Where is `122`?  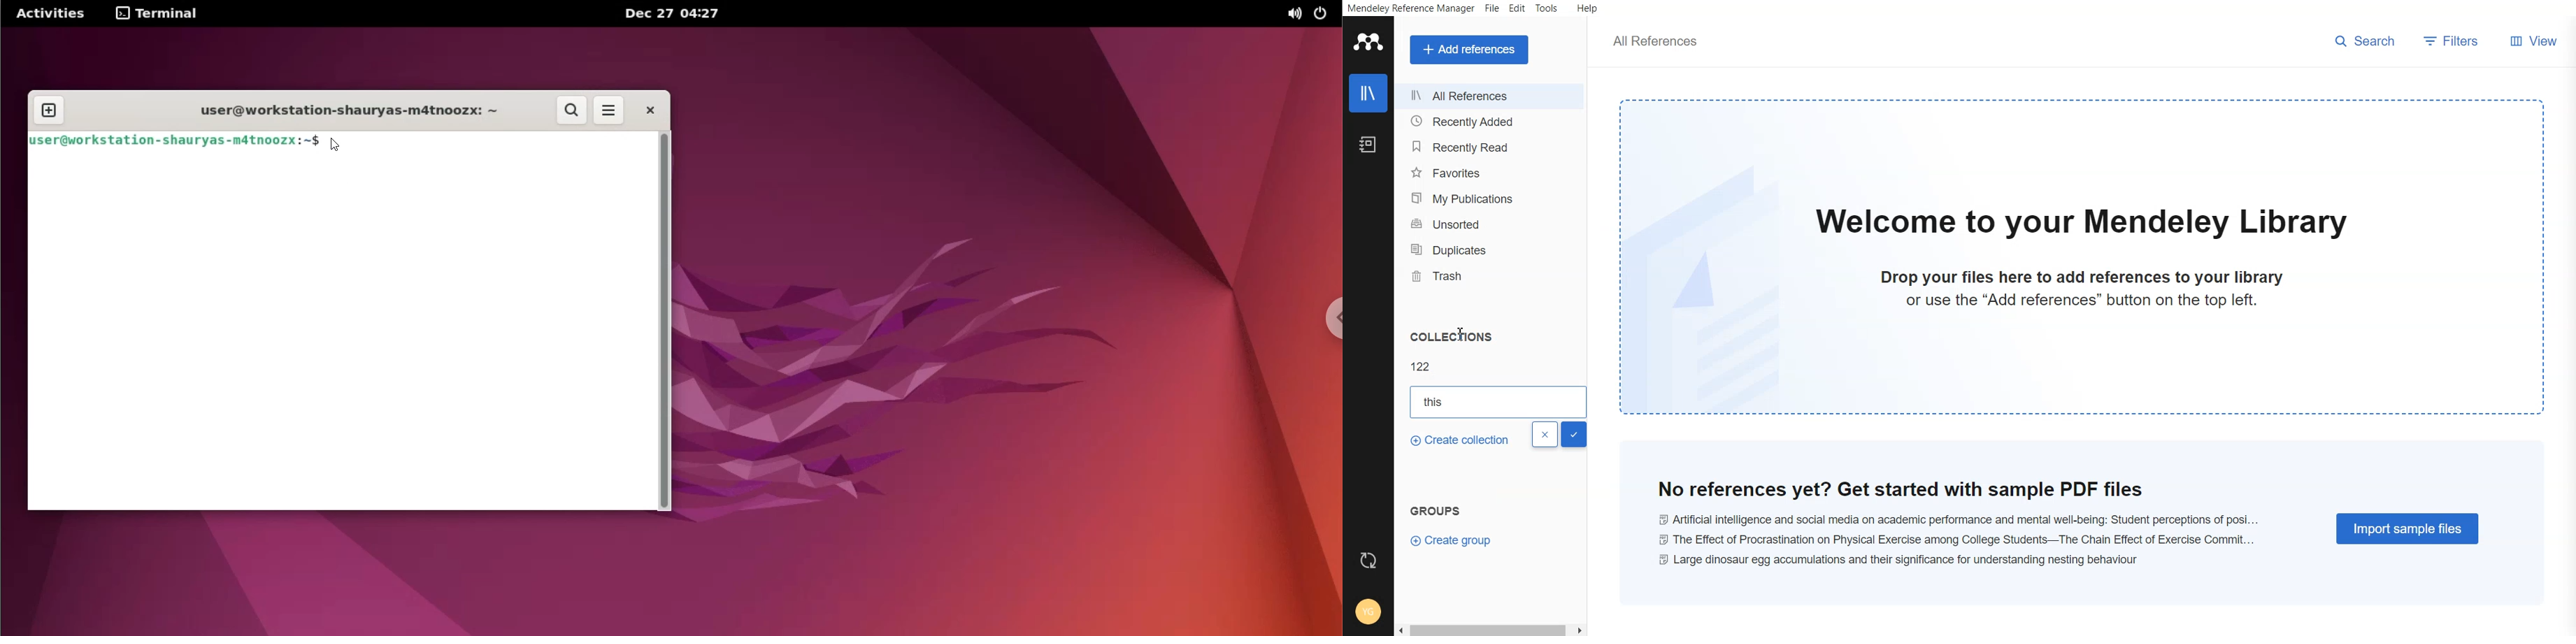
122 is located at coordinates (1427, 365).